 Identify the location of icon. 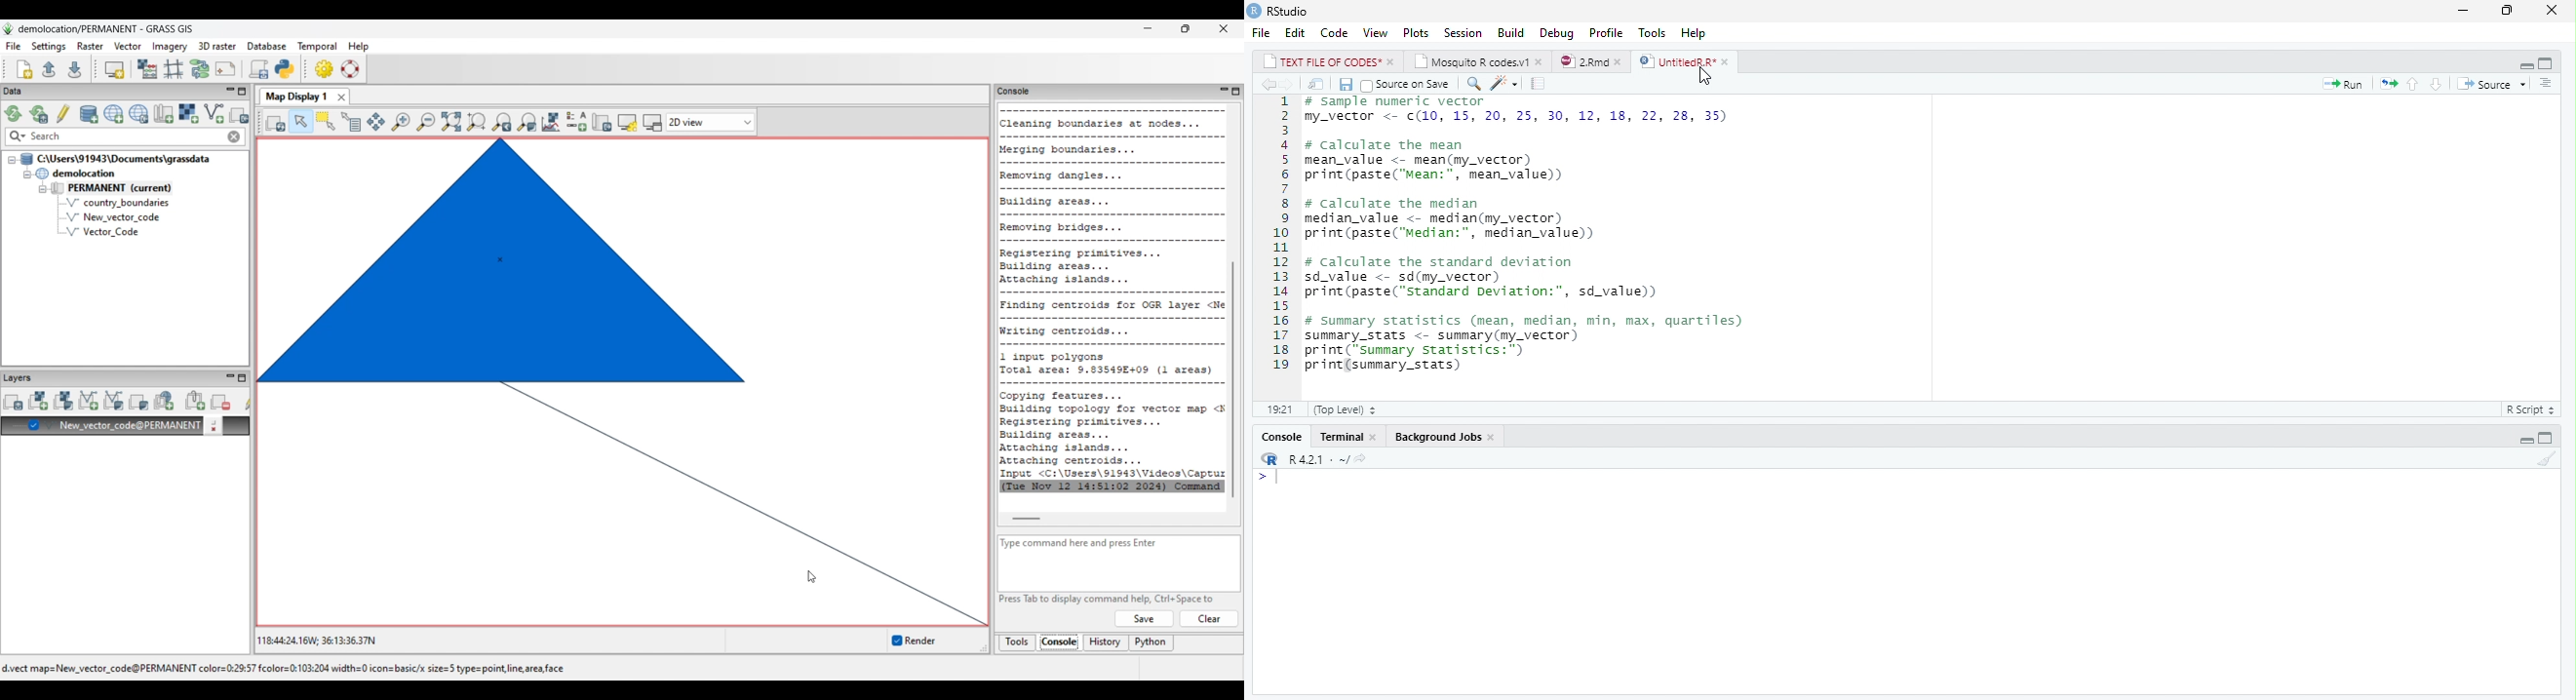
(1268, 460).